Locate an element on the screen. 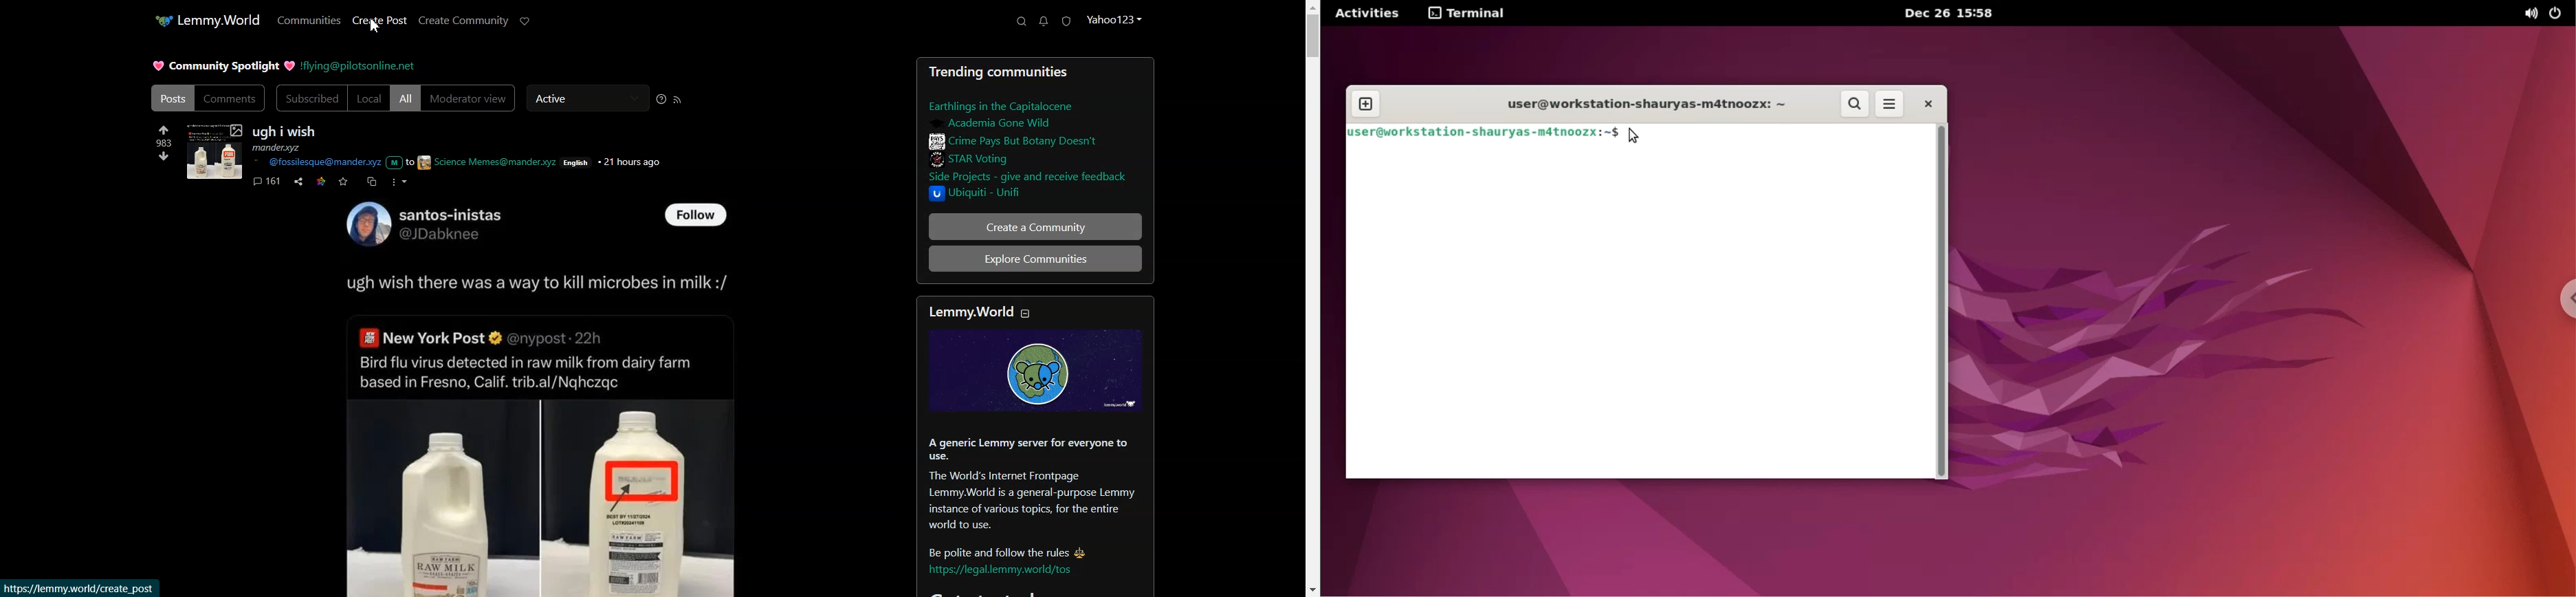  Explore Communities is located at coordinates (1037, 260).